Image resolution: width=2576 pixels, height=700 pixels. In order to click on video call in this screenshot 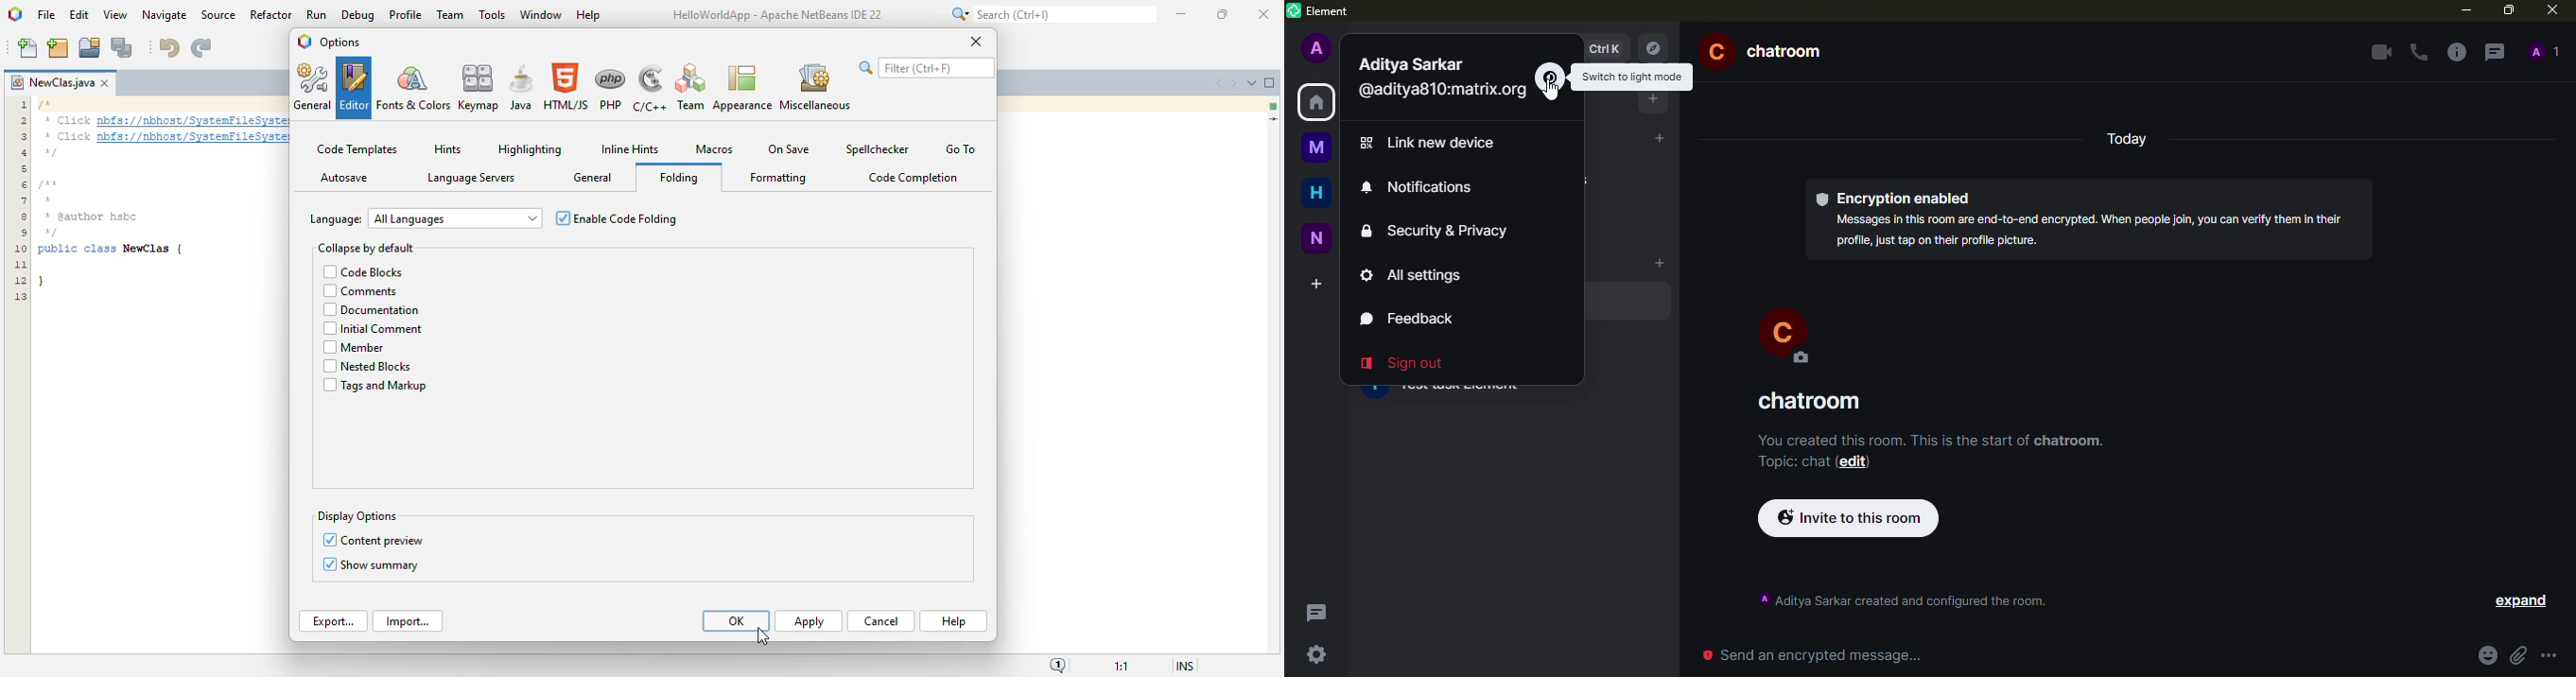, I will do `click(2379, 51)`.